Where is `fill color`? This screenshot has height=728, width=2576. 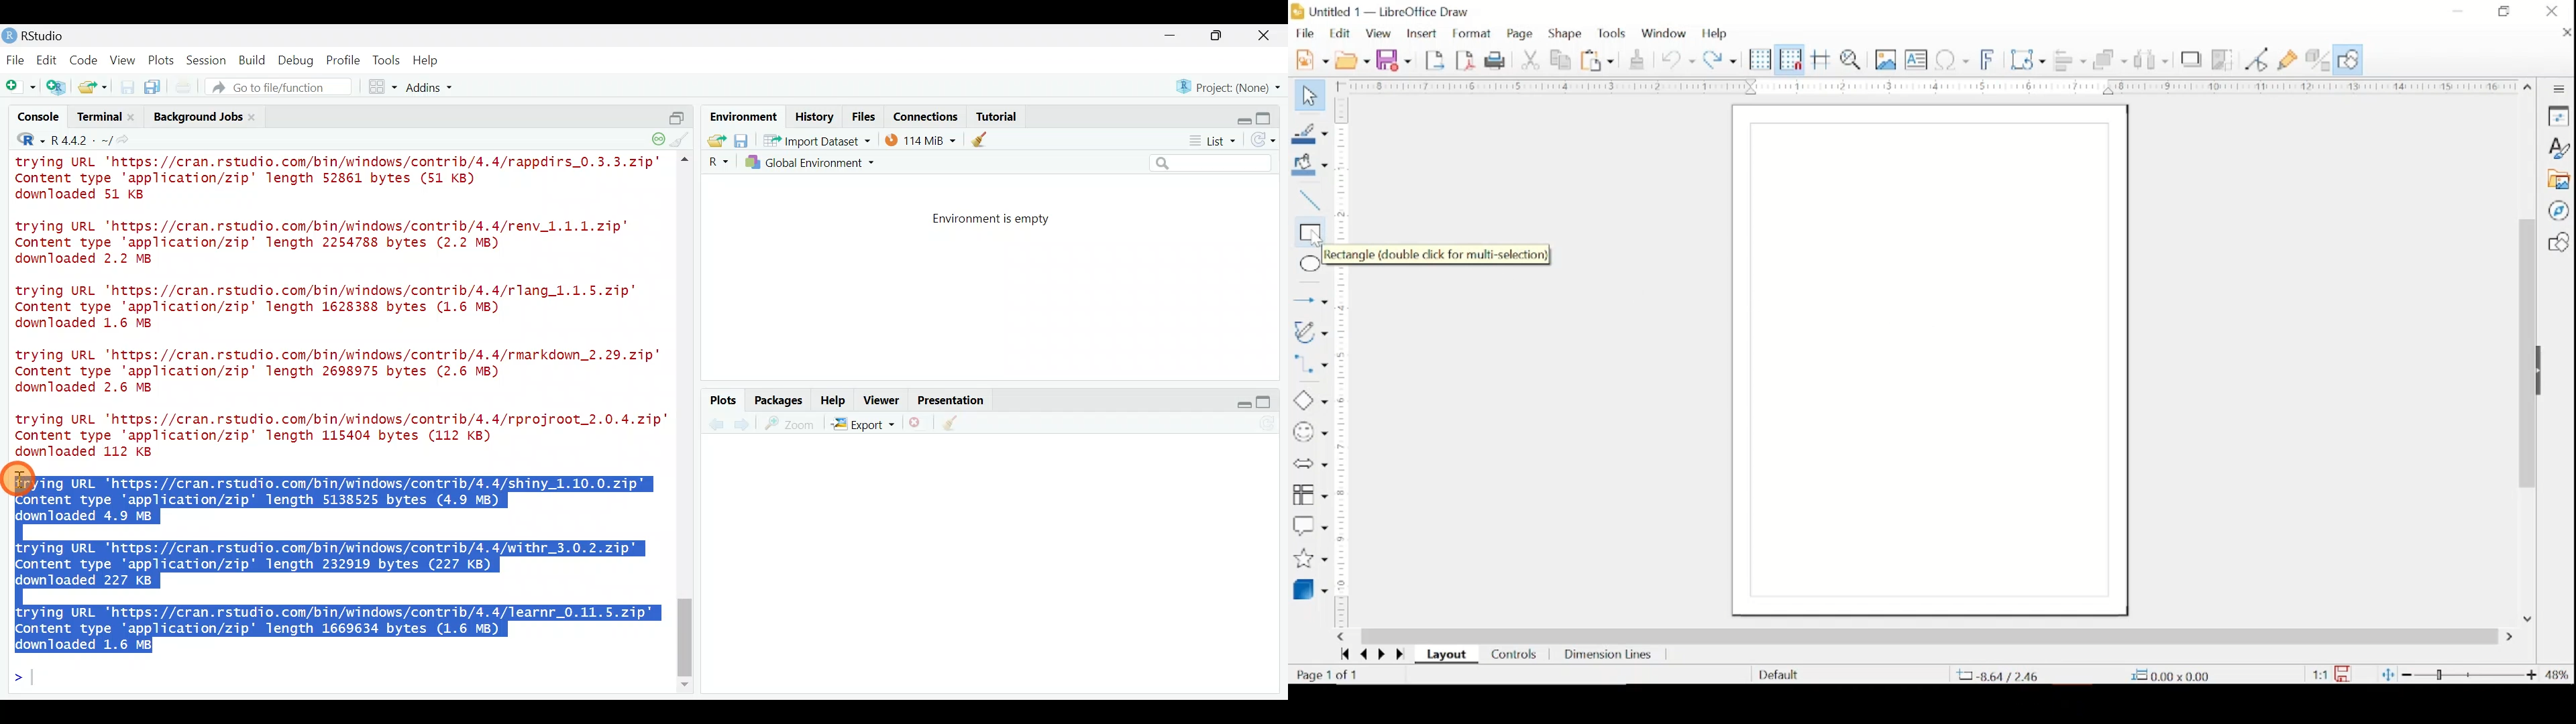 fill color is located at coordinates (1312, 165).